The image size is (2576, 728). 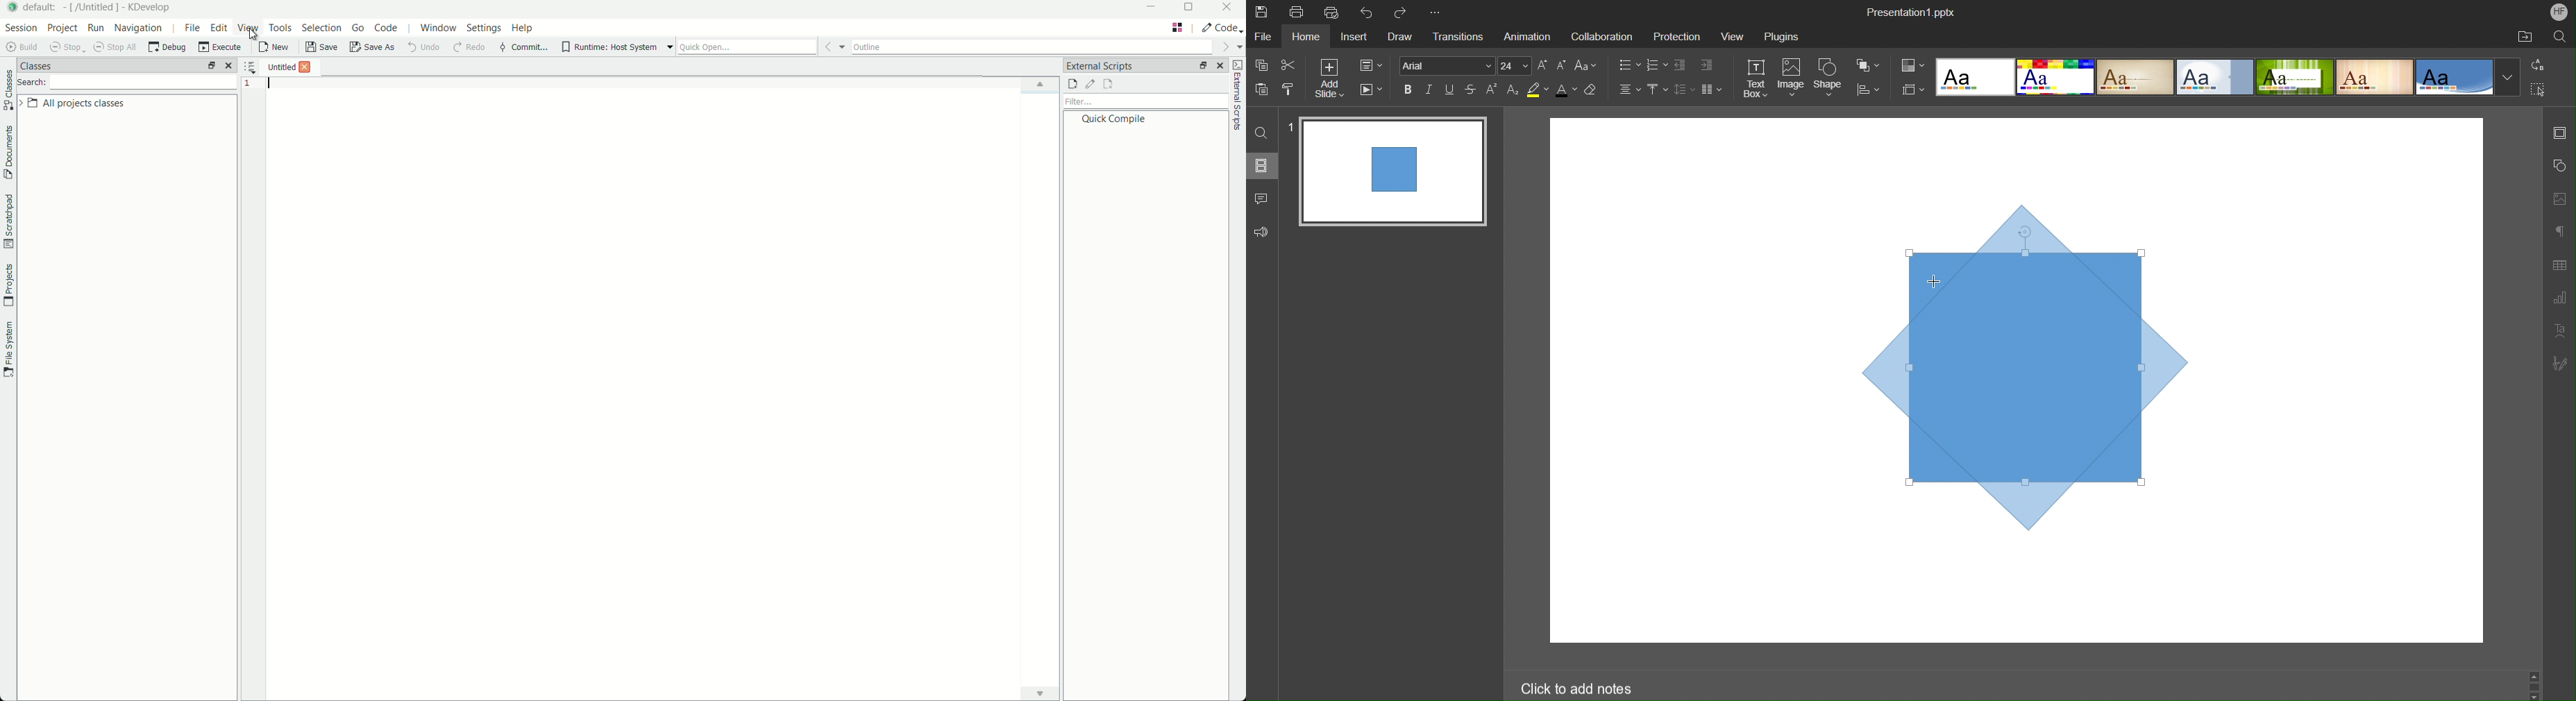 I want to click on Increase Indent, so click(x=1708, y=65).